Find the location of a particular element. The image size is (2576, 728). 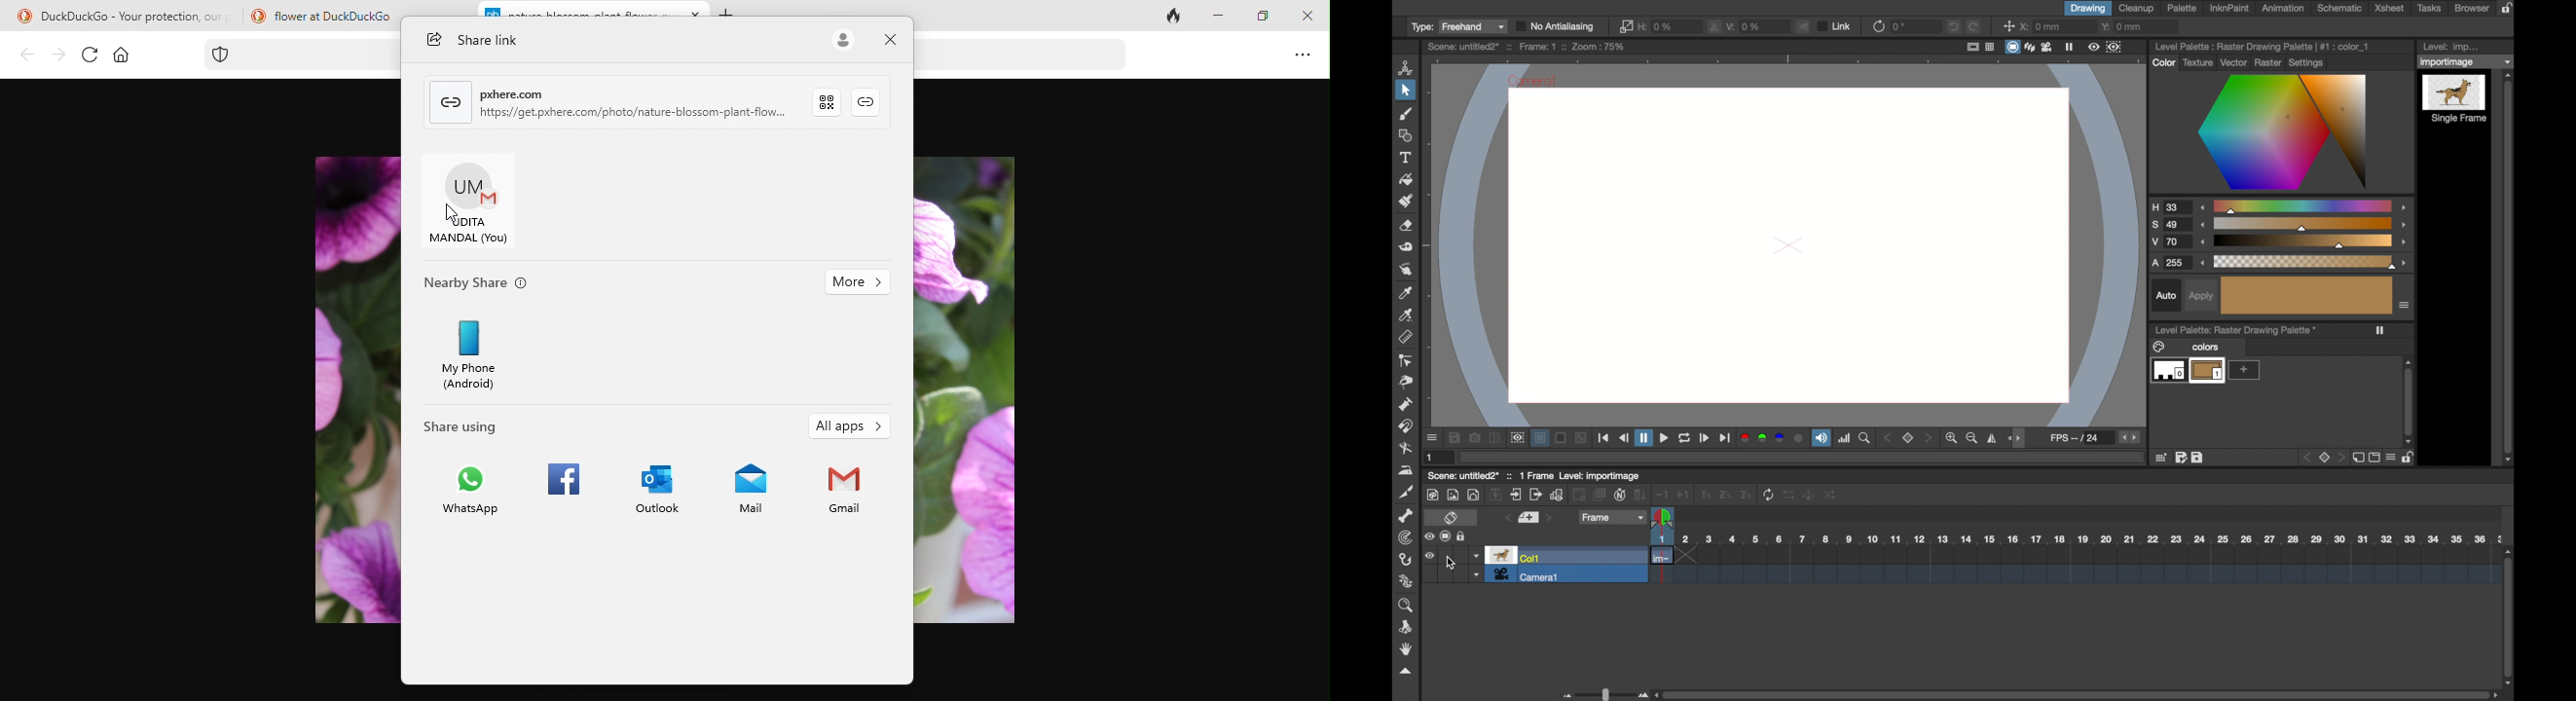

S is located at coordinates (2169, 225).